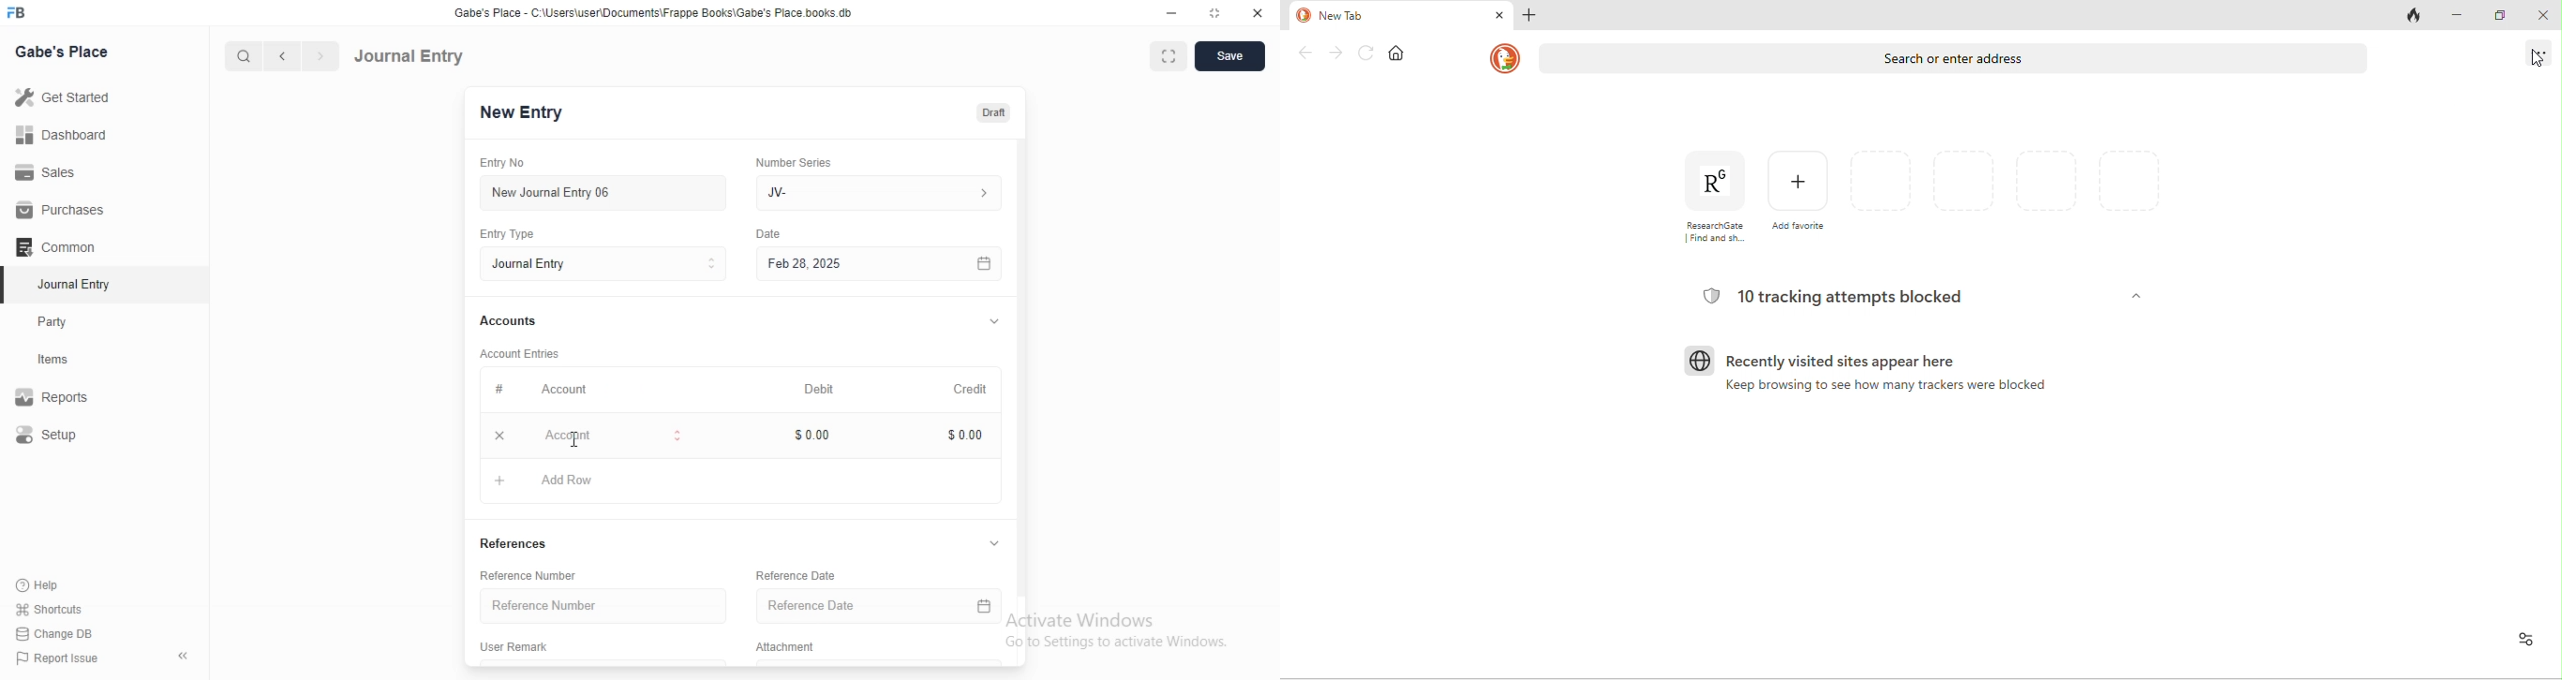  What do you see at coordinates (179, 657) in the screenshot?
I see `hide` at bounding box center [179, 657].